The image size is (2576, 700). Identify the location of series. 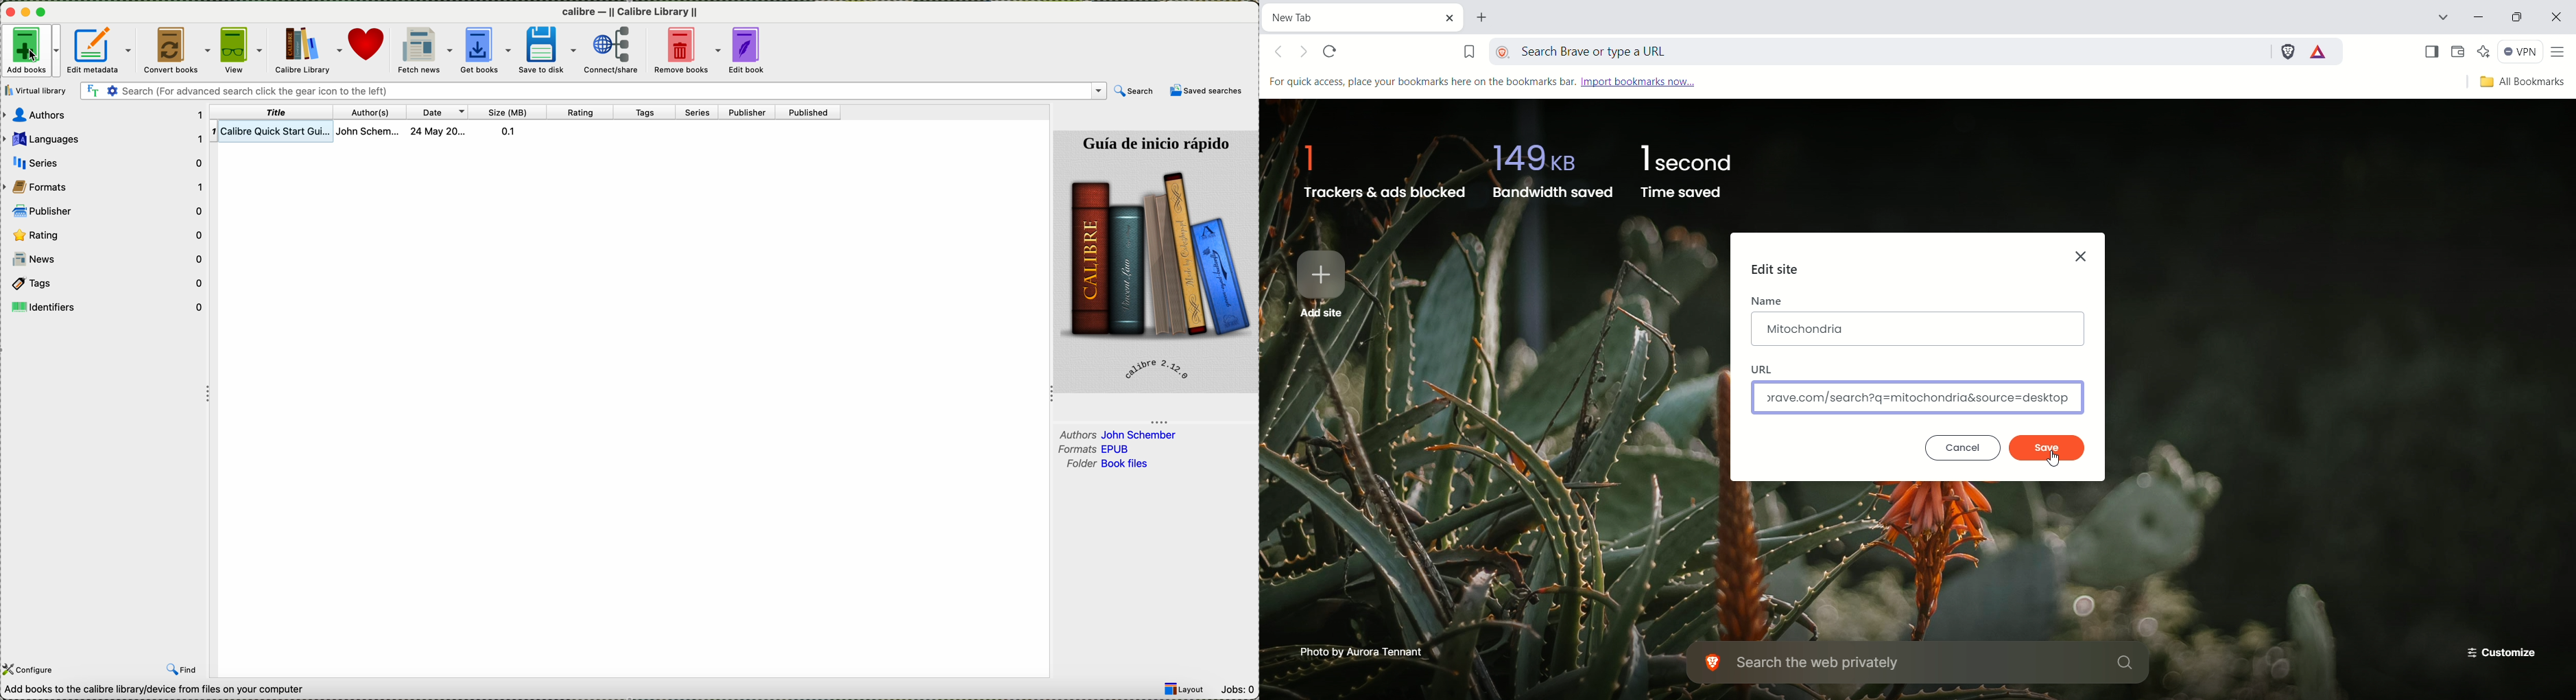
(105, 162).